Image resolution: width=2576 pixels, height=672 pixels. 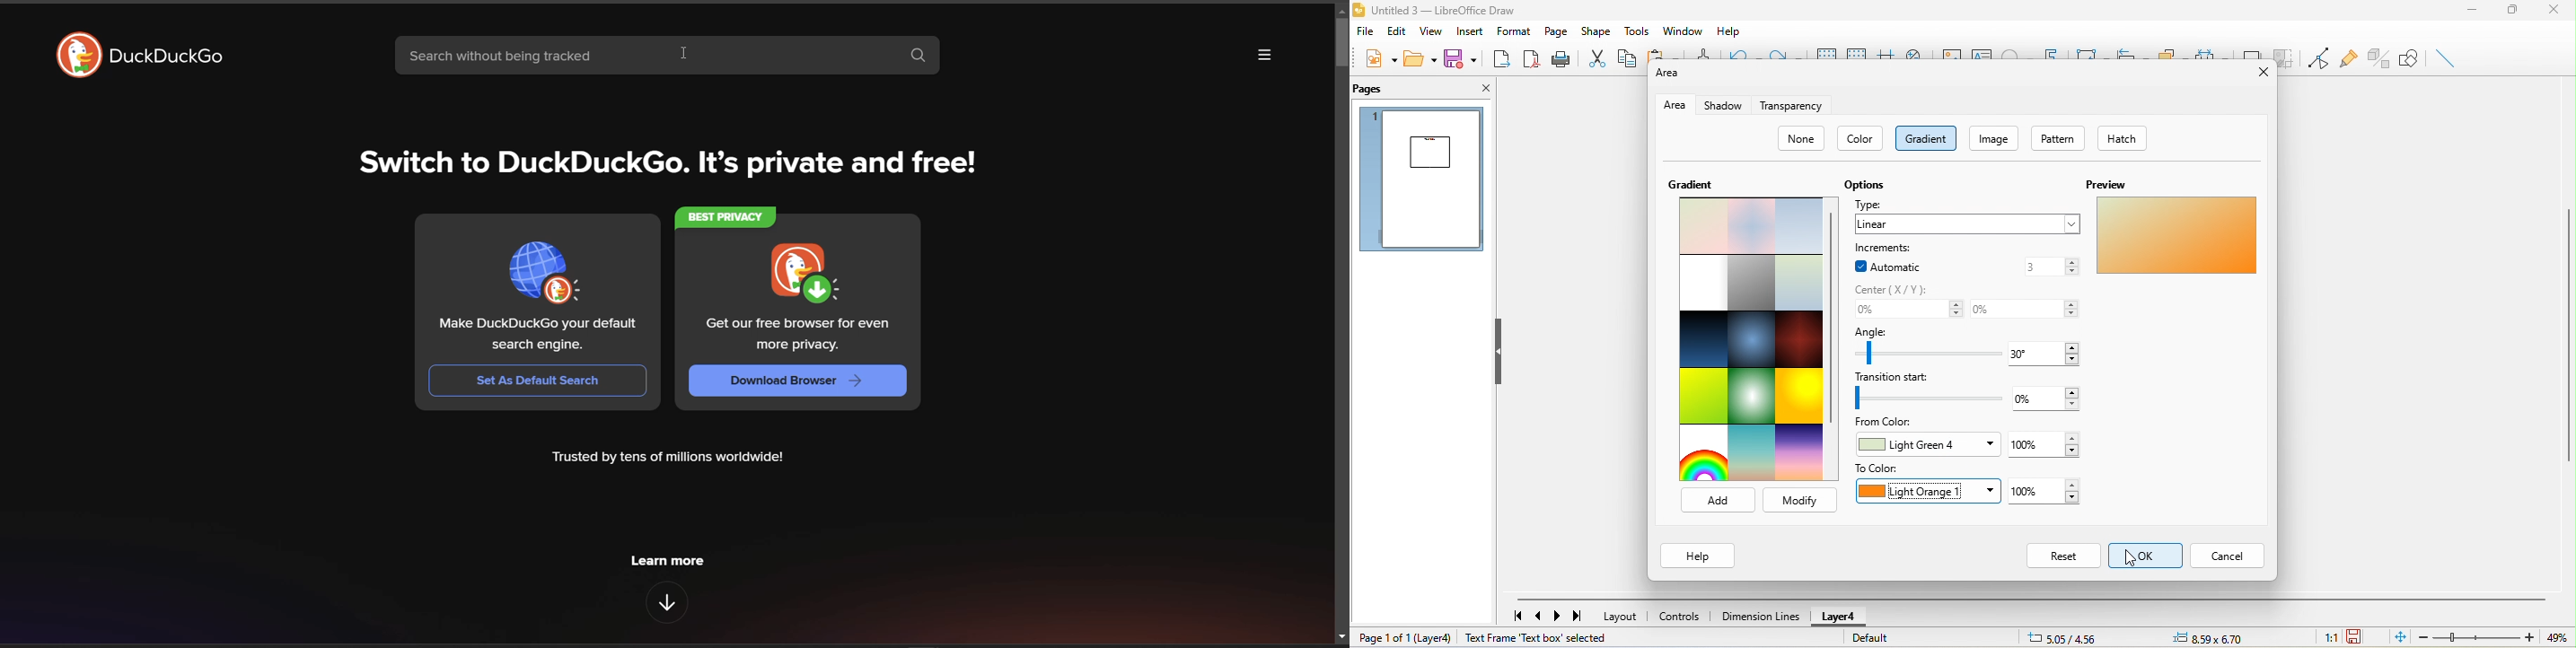 What do you see at coordinates (1554, 31) in the screenshot?
I see `page` at bounding box center [1554, 31].